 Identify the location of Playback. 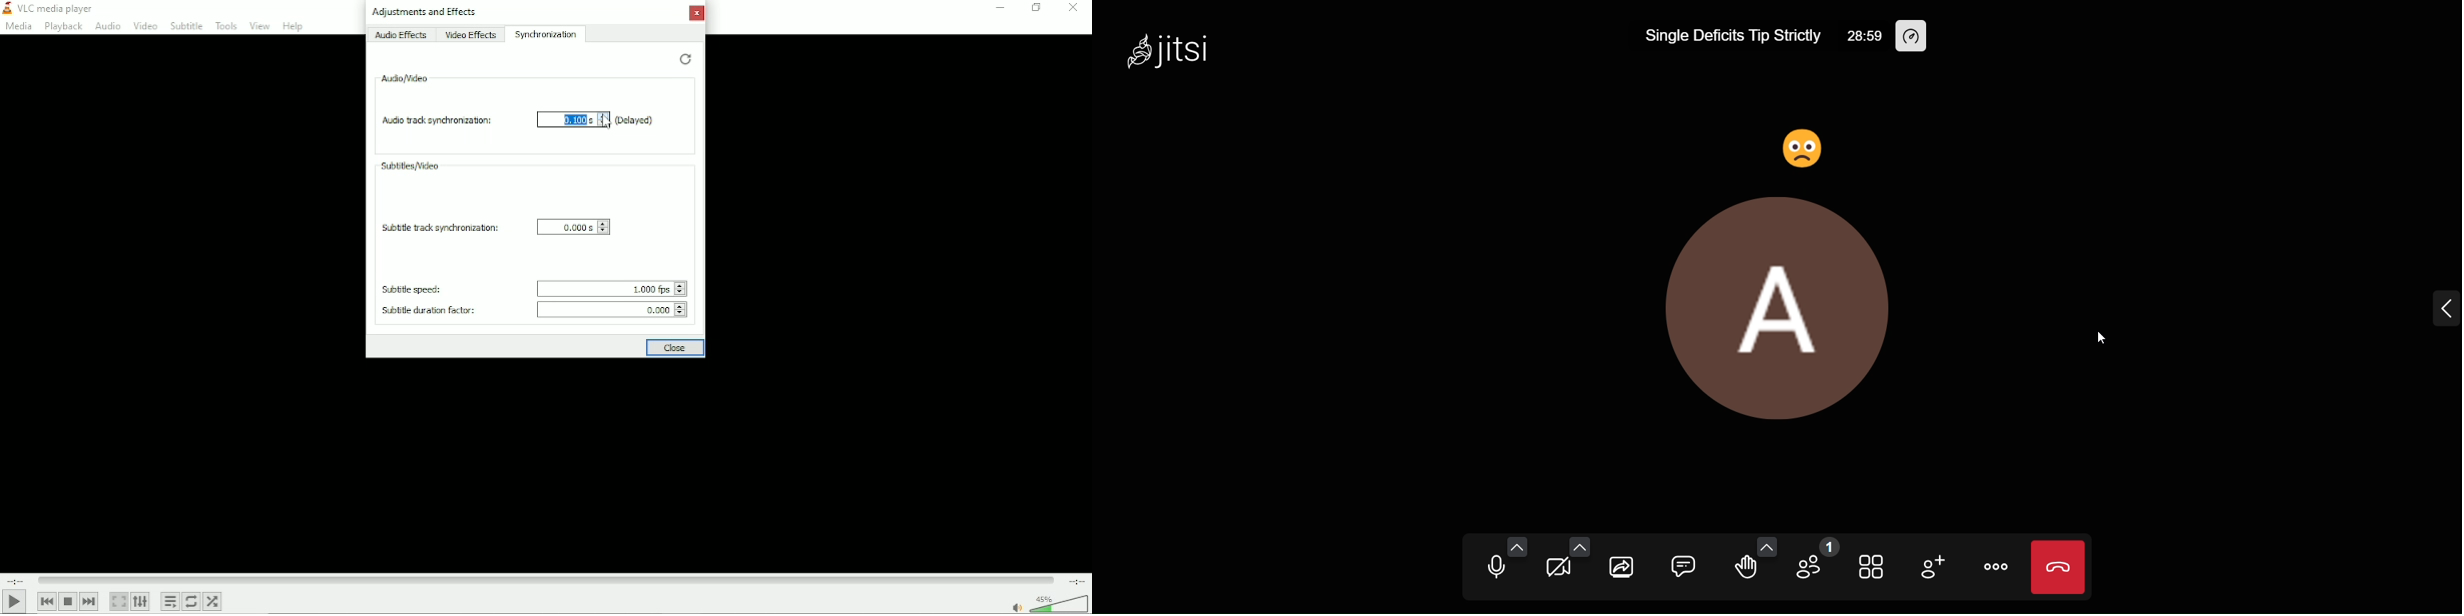
(65, 27).